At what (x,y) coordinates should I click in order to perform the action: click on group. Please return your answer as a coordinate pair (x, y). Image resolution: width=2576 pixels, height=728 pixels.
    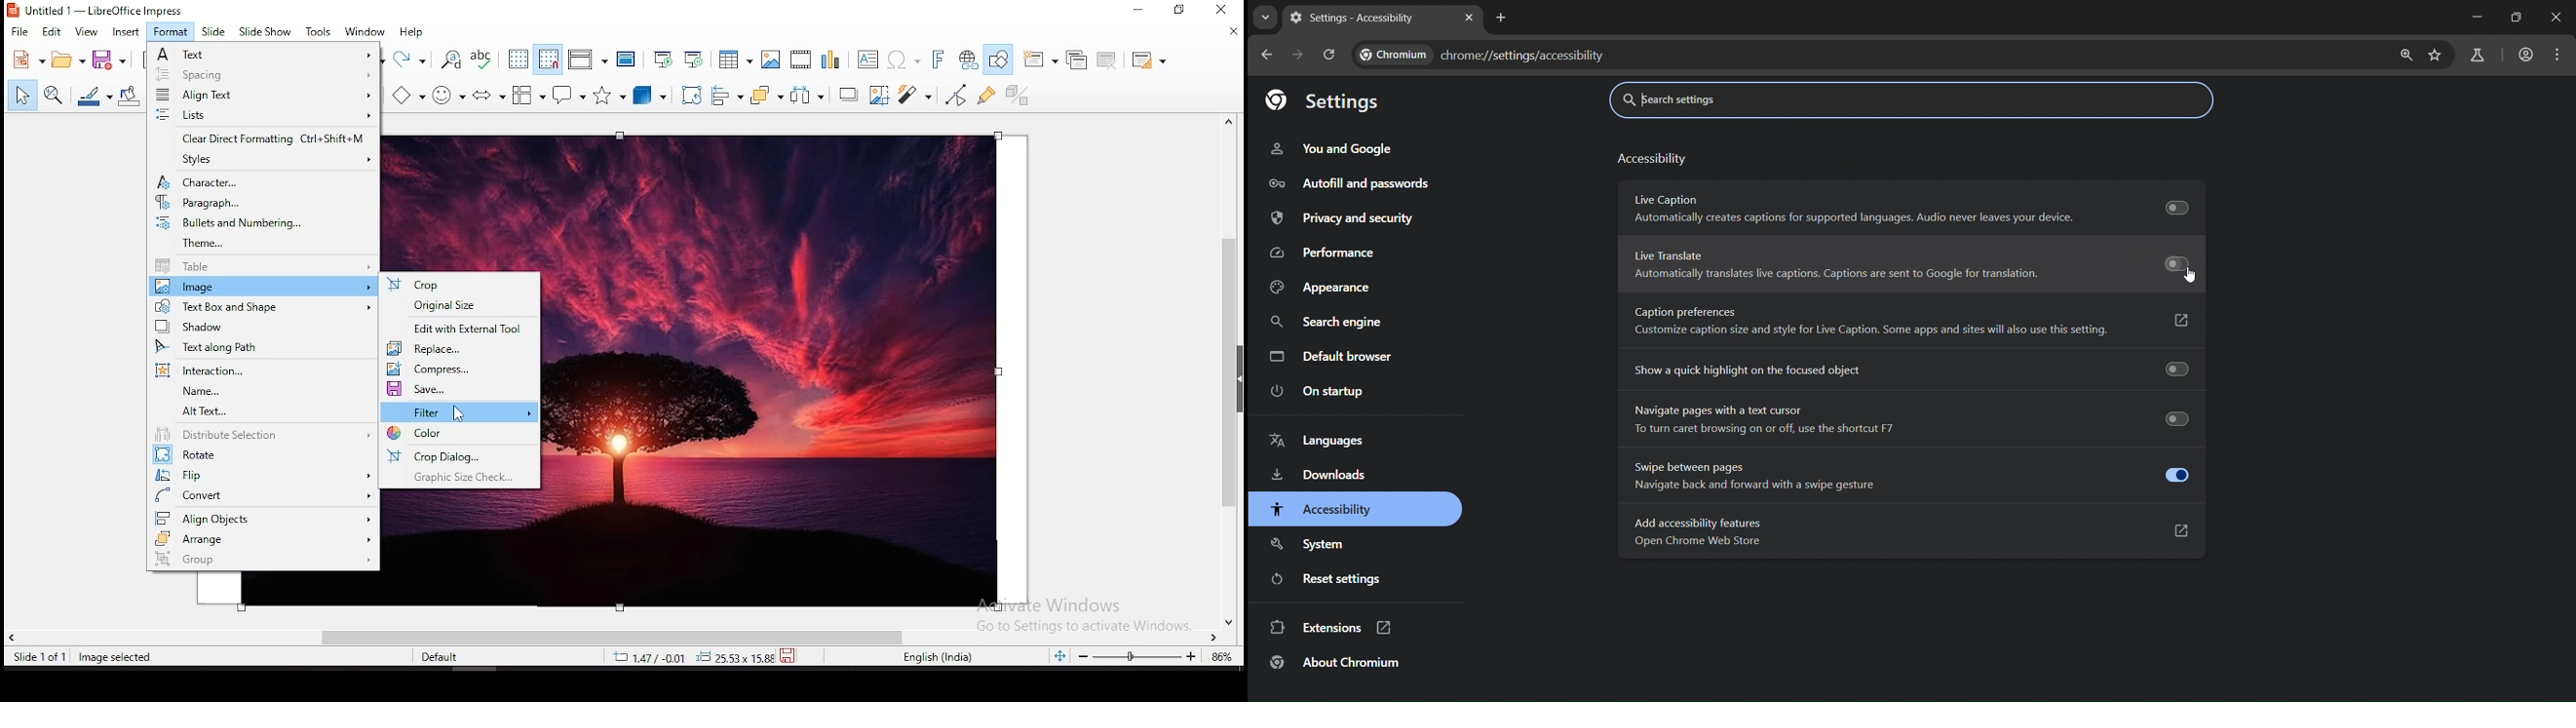
    Looking at the image, I should click on (265, 561).